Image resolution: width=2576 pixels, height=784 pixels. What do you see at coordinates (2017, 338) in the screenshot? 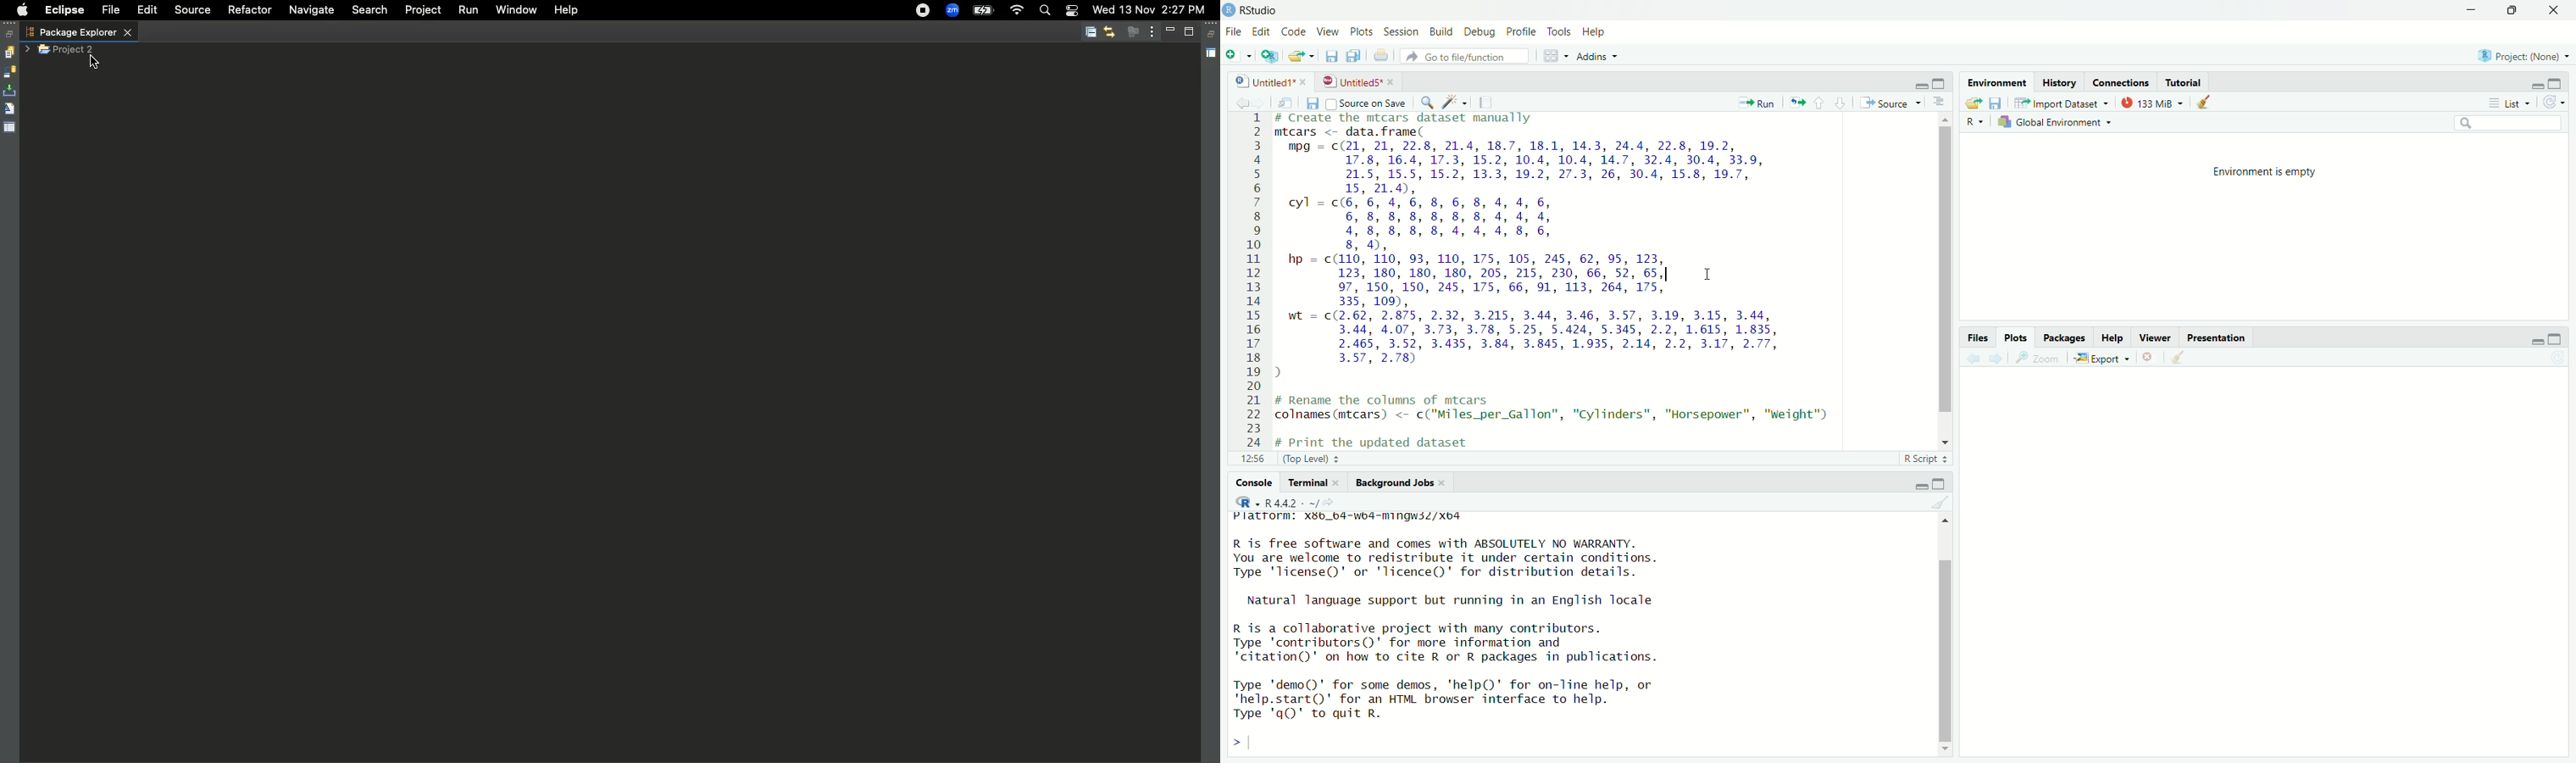
I see `Plots` at bounding box center [2017, 338].